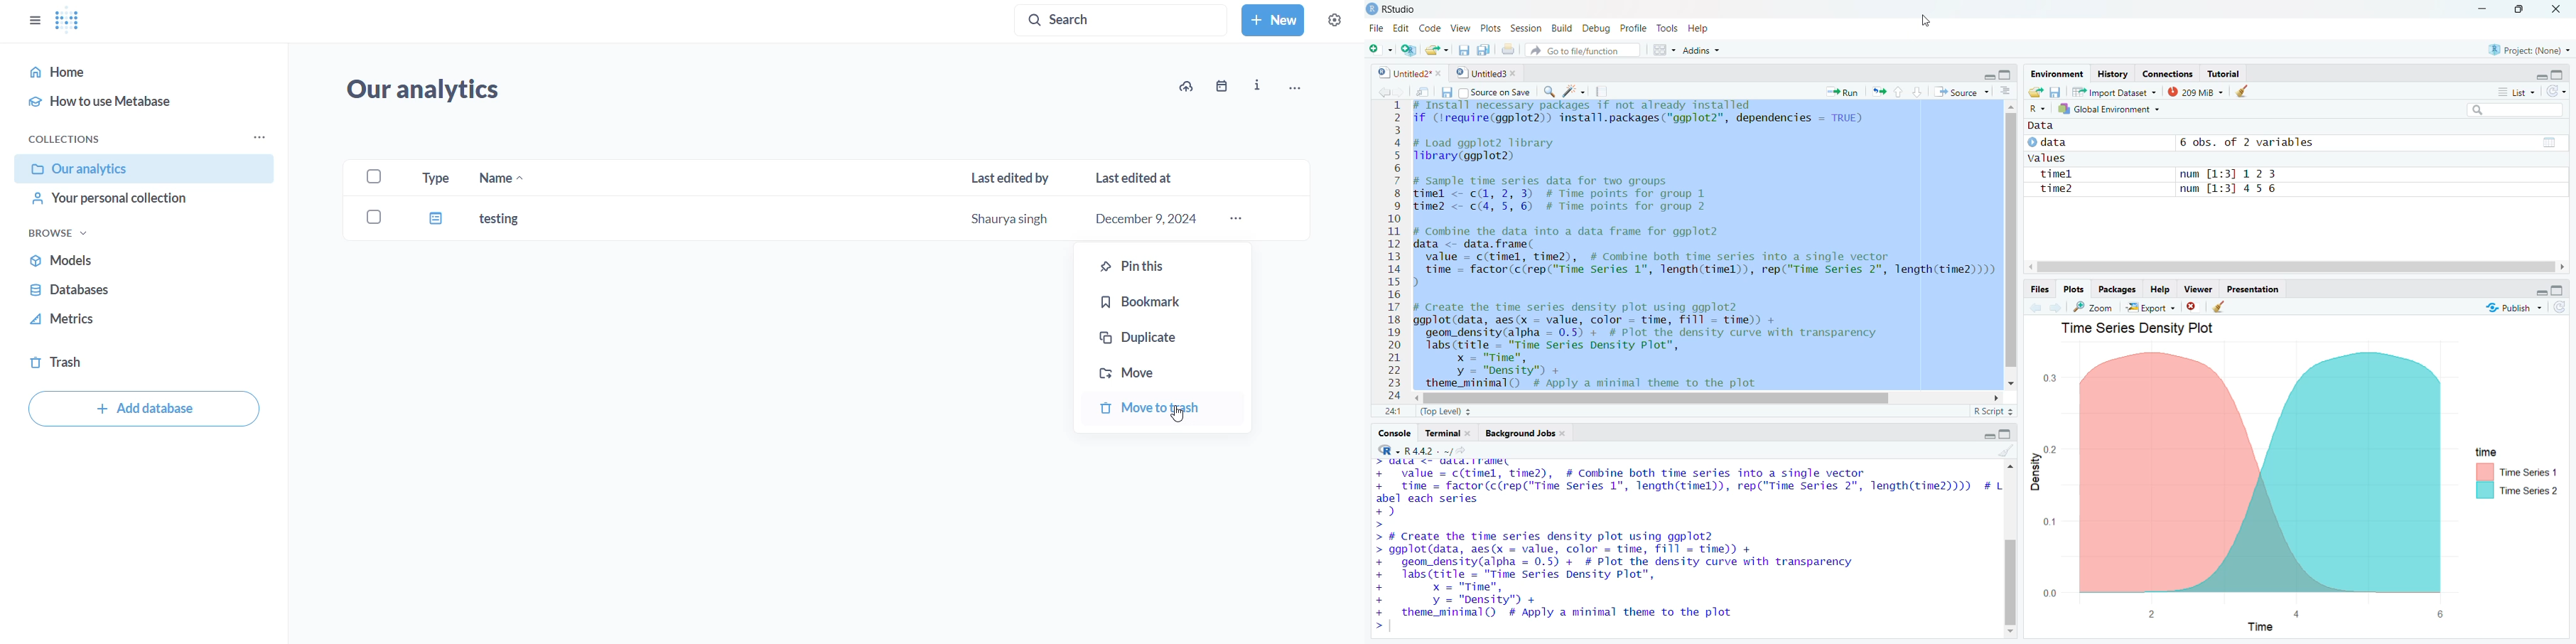  Describe the element at coordinates (1666, 29) in the screenshot. I see `Tools` at that location.